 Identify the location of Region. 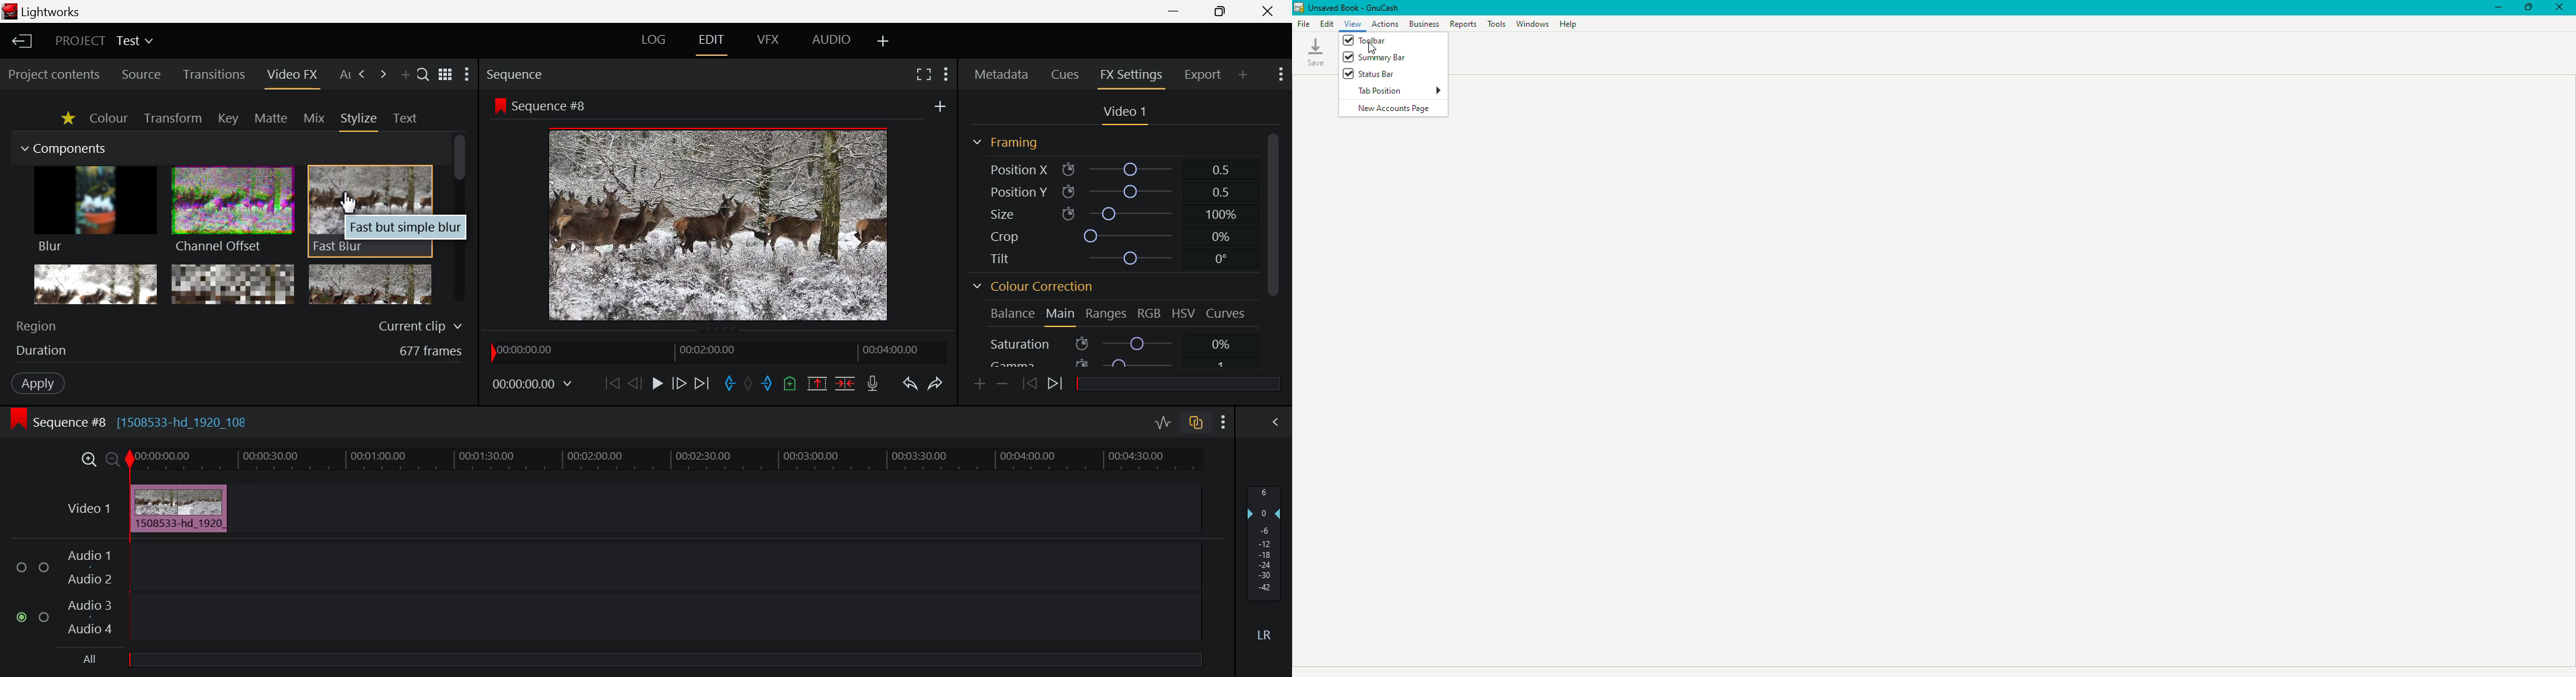
(237, 323).